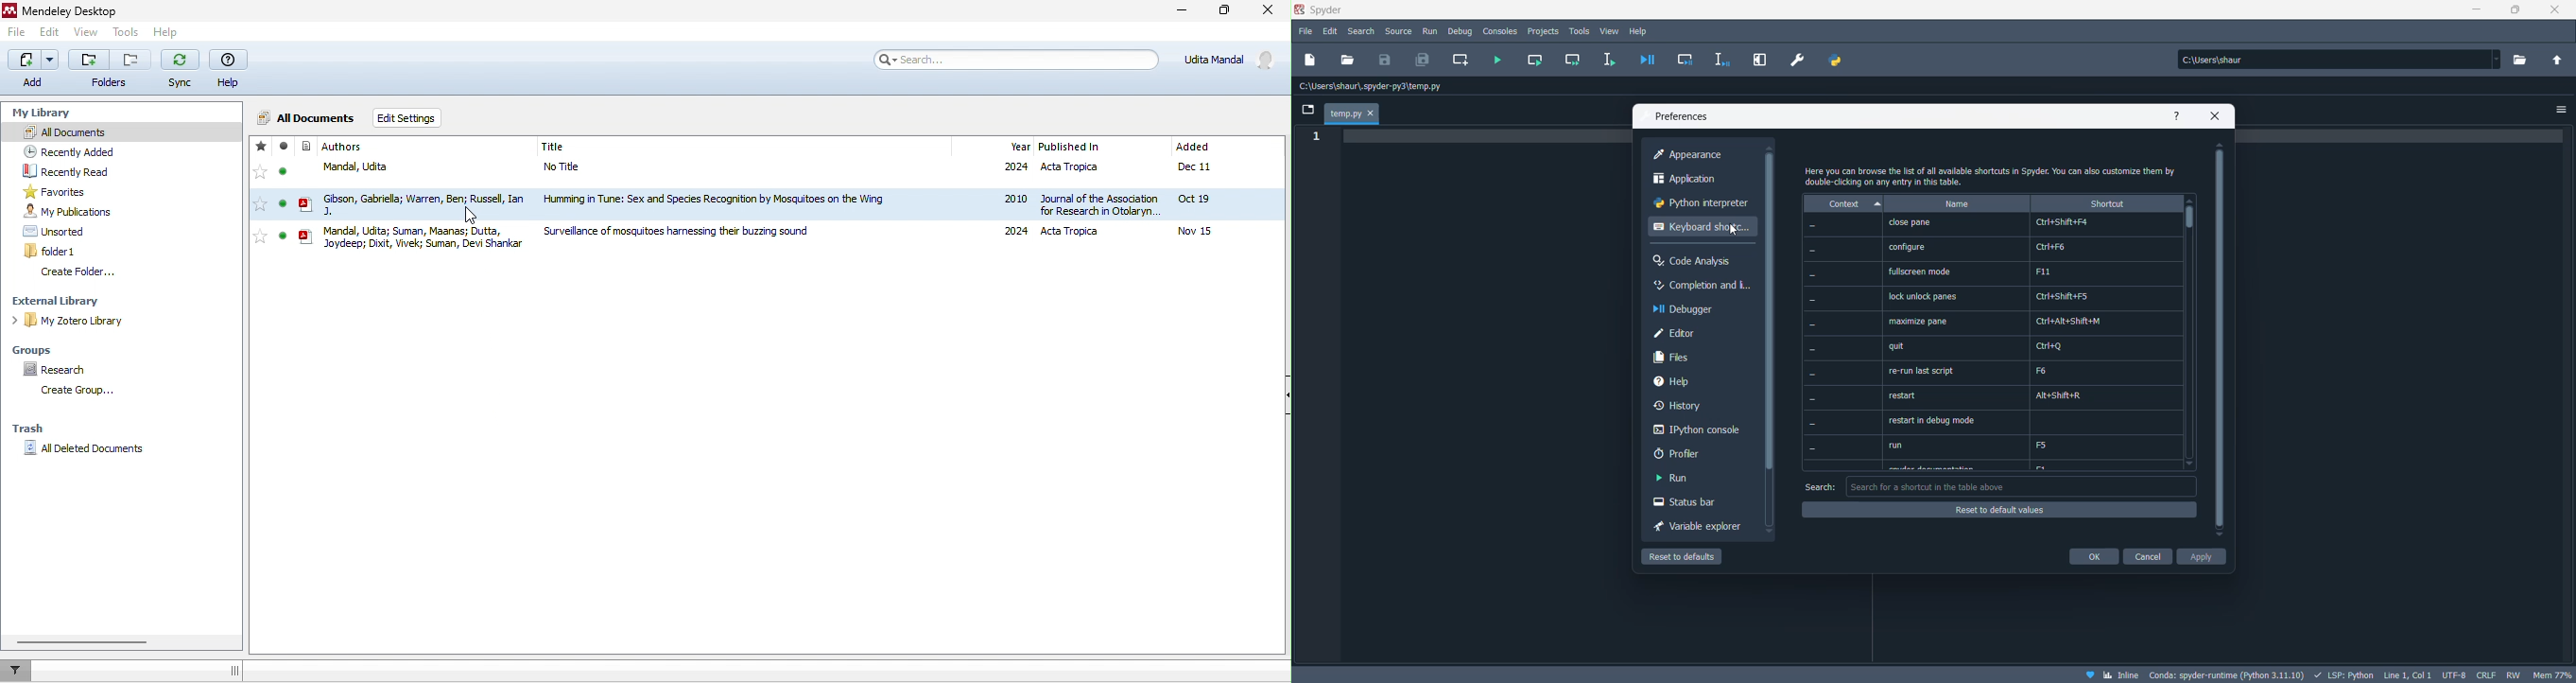  I want to click on context, so click(1841, 204).